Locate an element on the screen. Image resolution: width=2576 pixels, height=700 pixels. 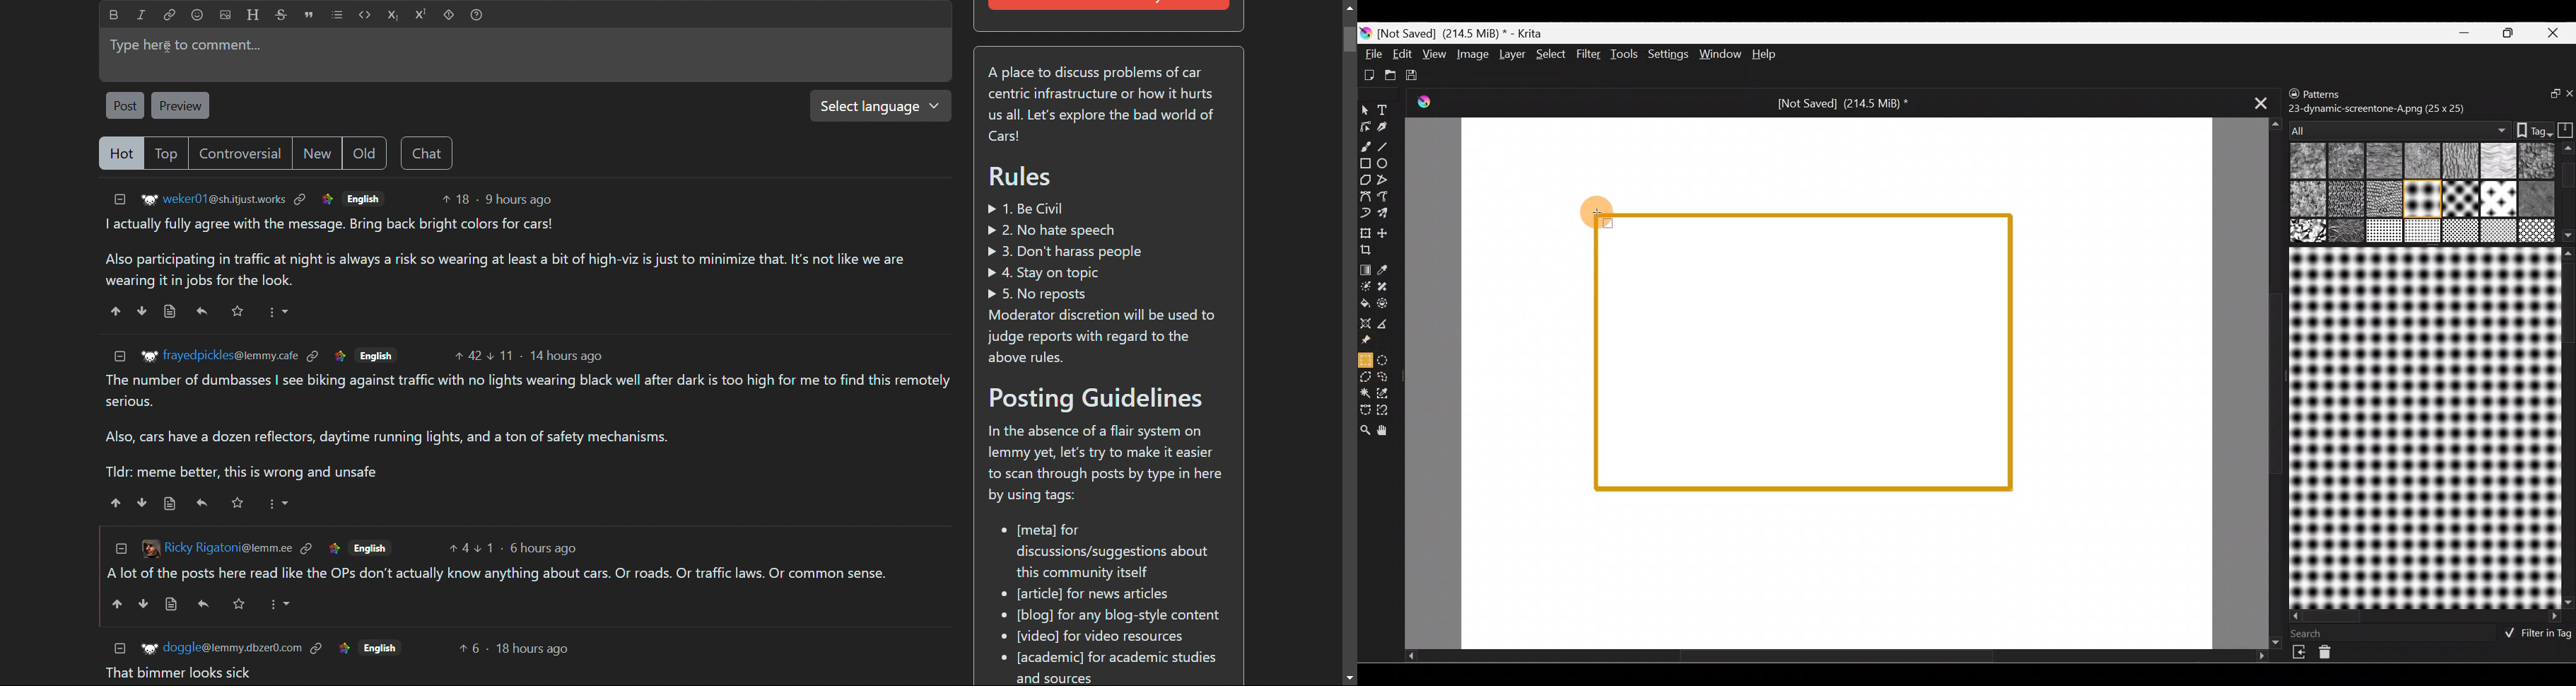
Save is located at coordinates (1413, 73).